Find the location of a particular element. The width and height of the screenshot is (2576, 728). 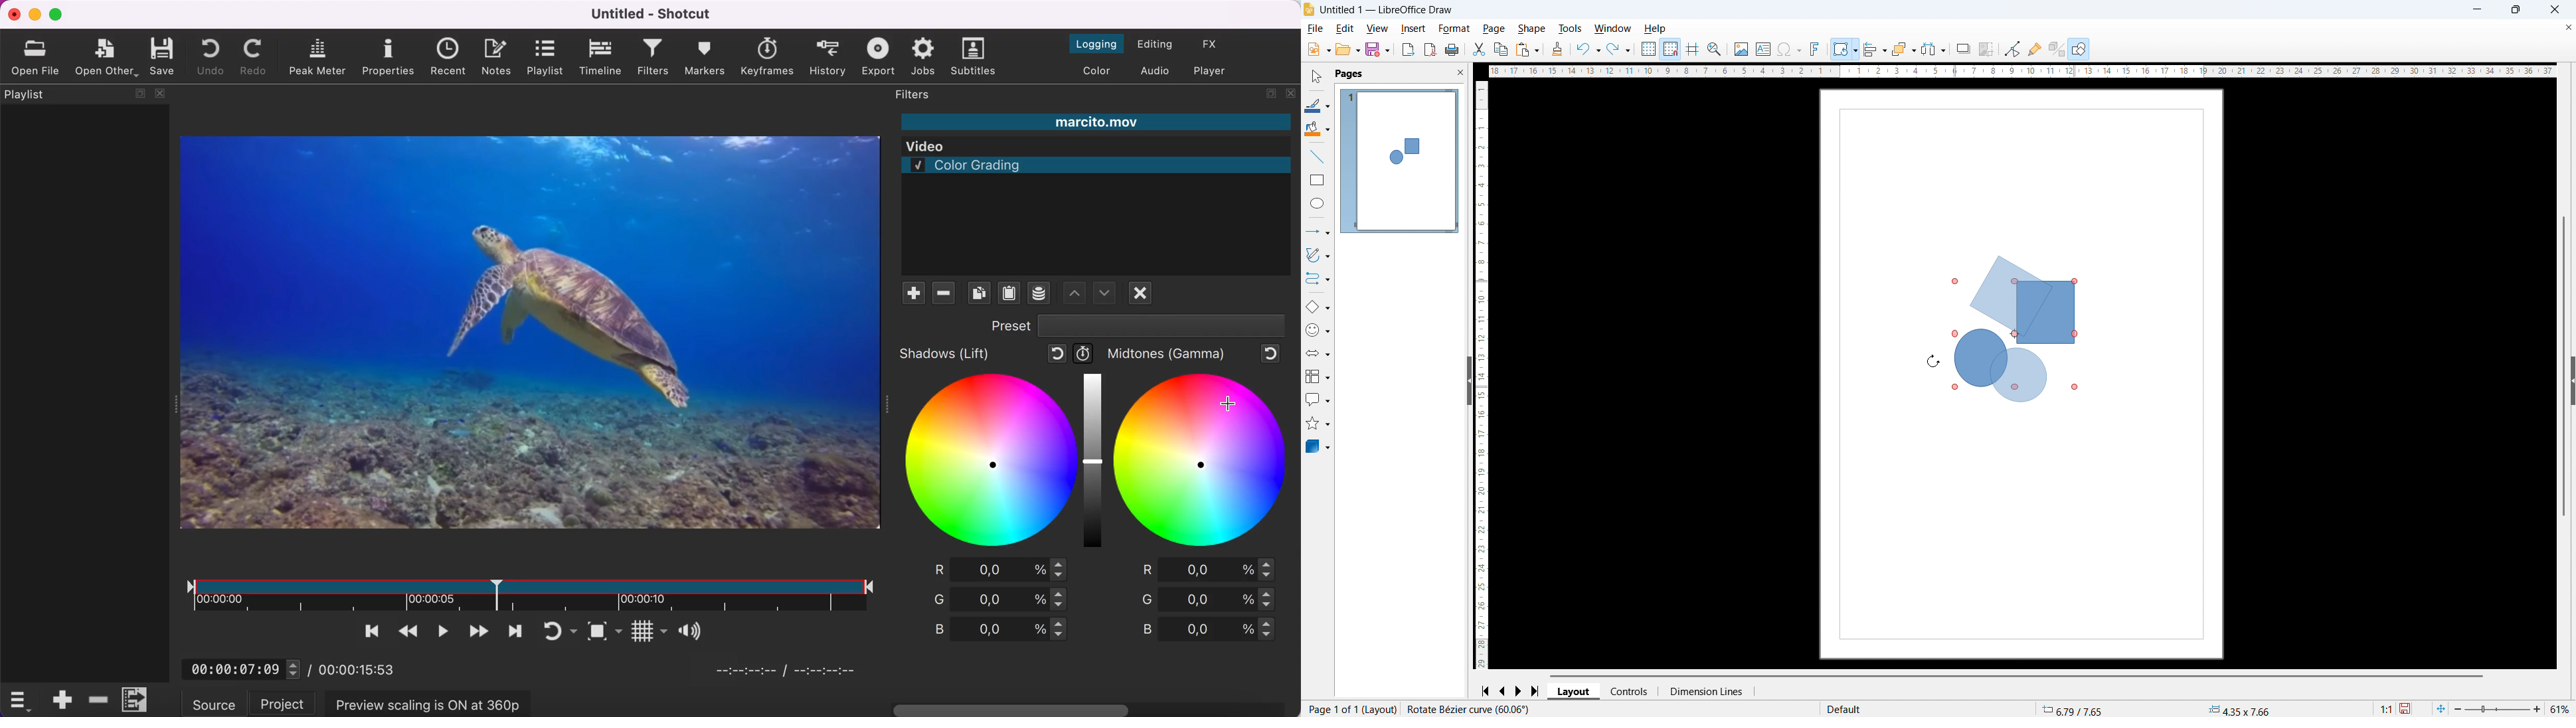

preview scaling is on at 360p is located at coordinates (425, 704).